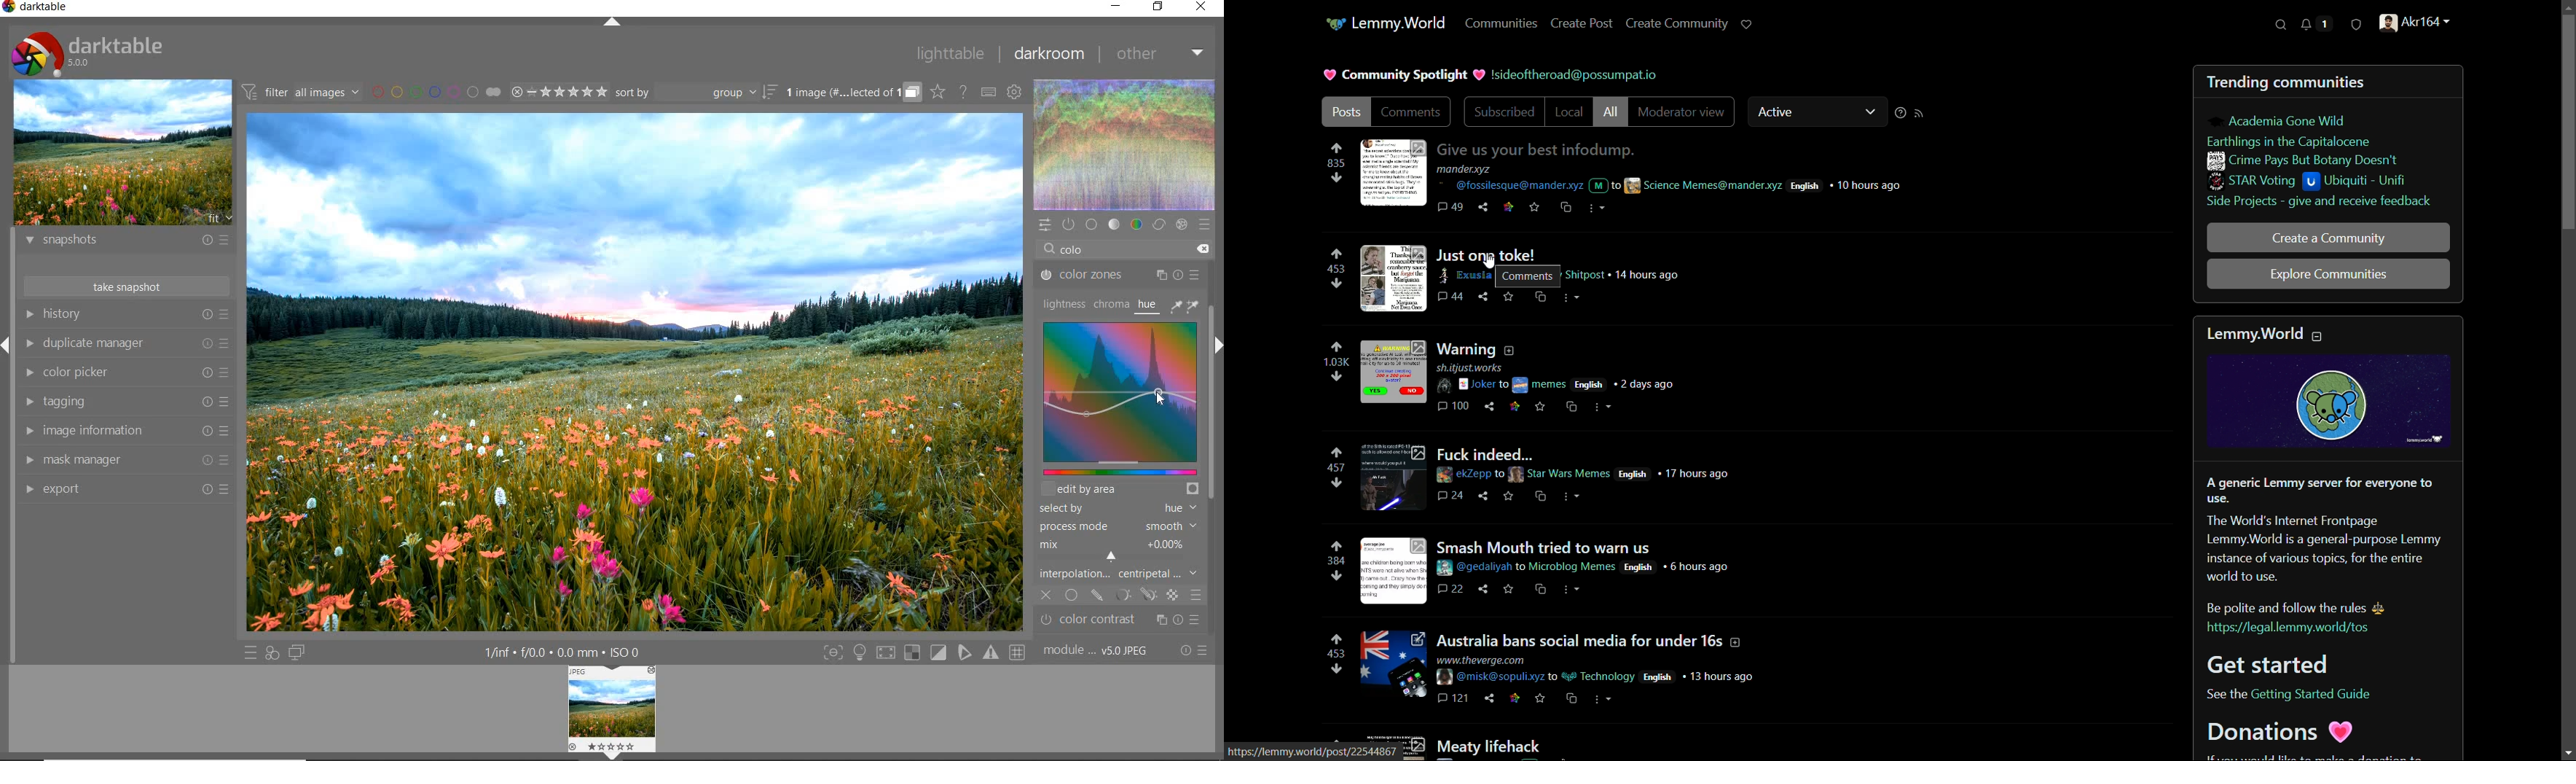 This screenshot has height=784, width=2576. Describe the element at coordinates (1339, 163) in the screenshot. I see `835` at that location.